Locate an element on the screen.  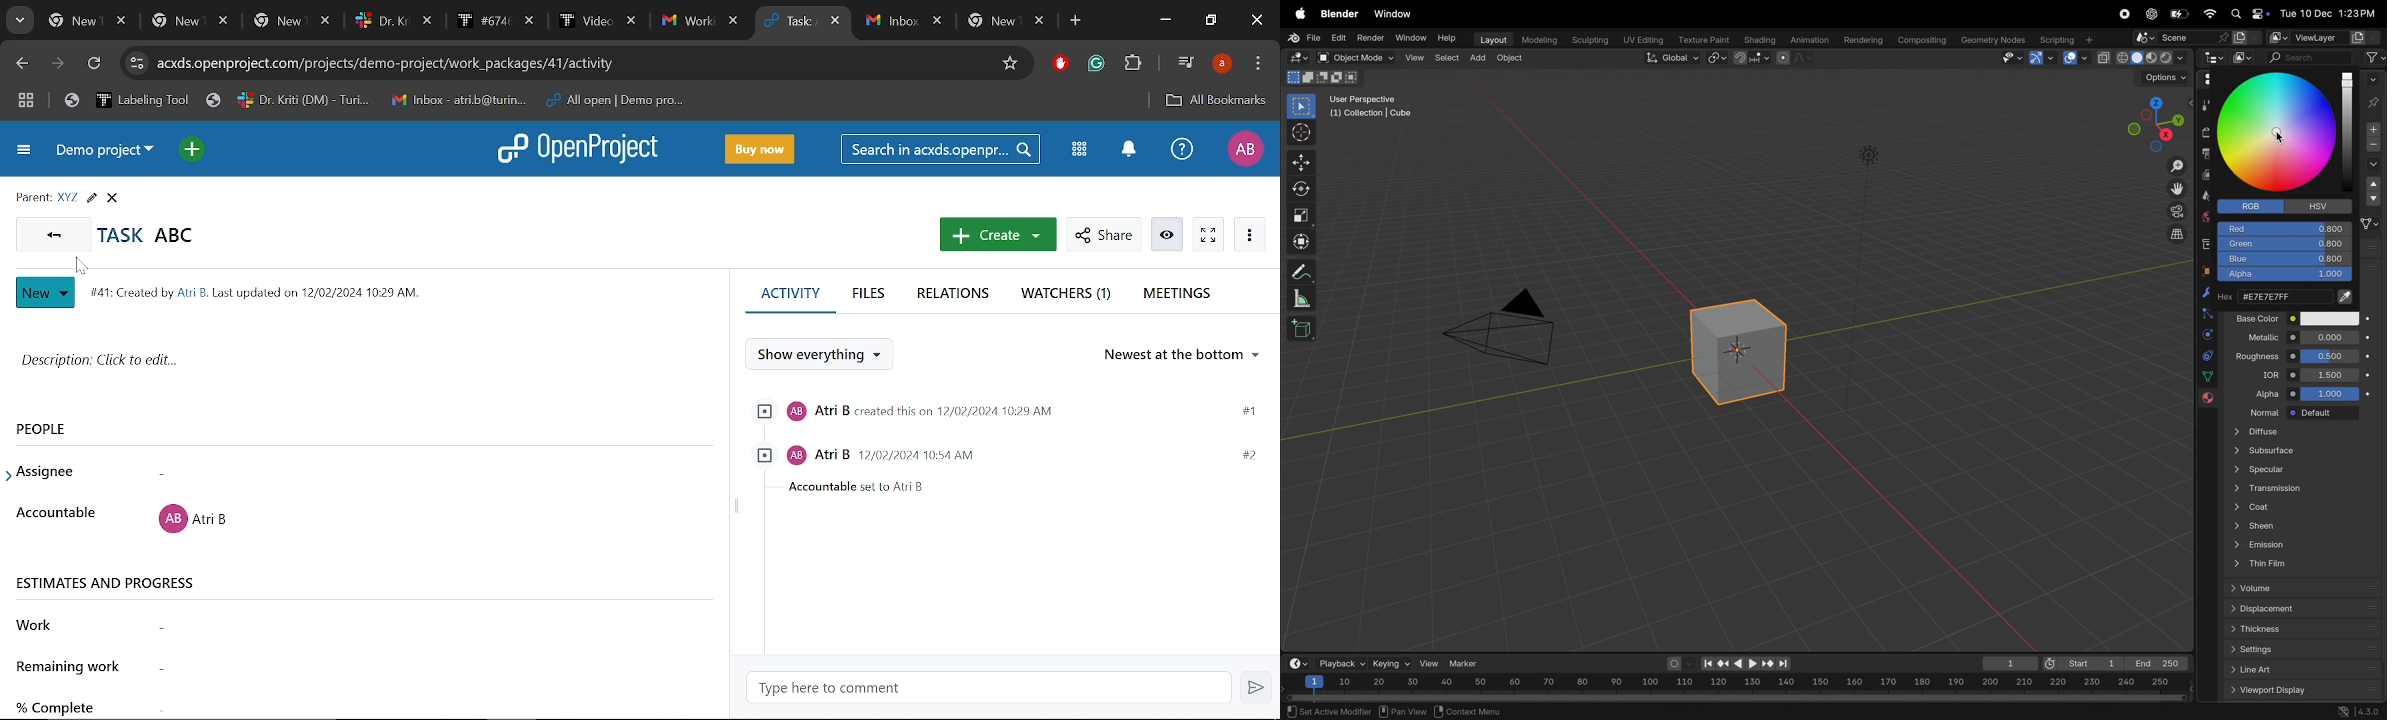
cite info is located at coordinates (138, 62).